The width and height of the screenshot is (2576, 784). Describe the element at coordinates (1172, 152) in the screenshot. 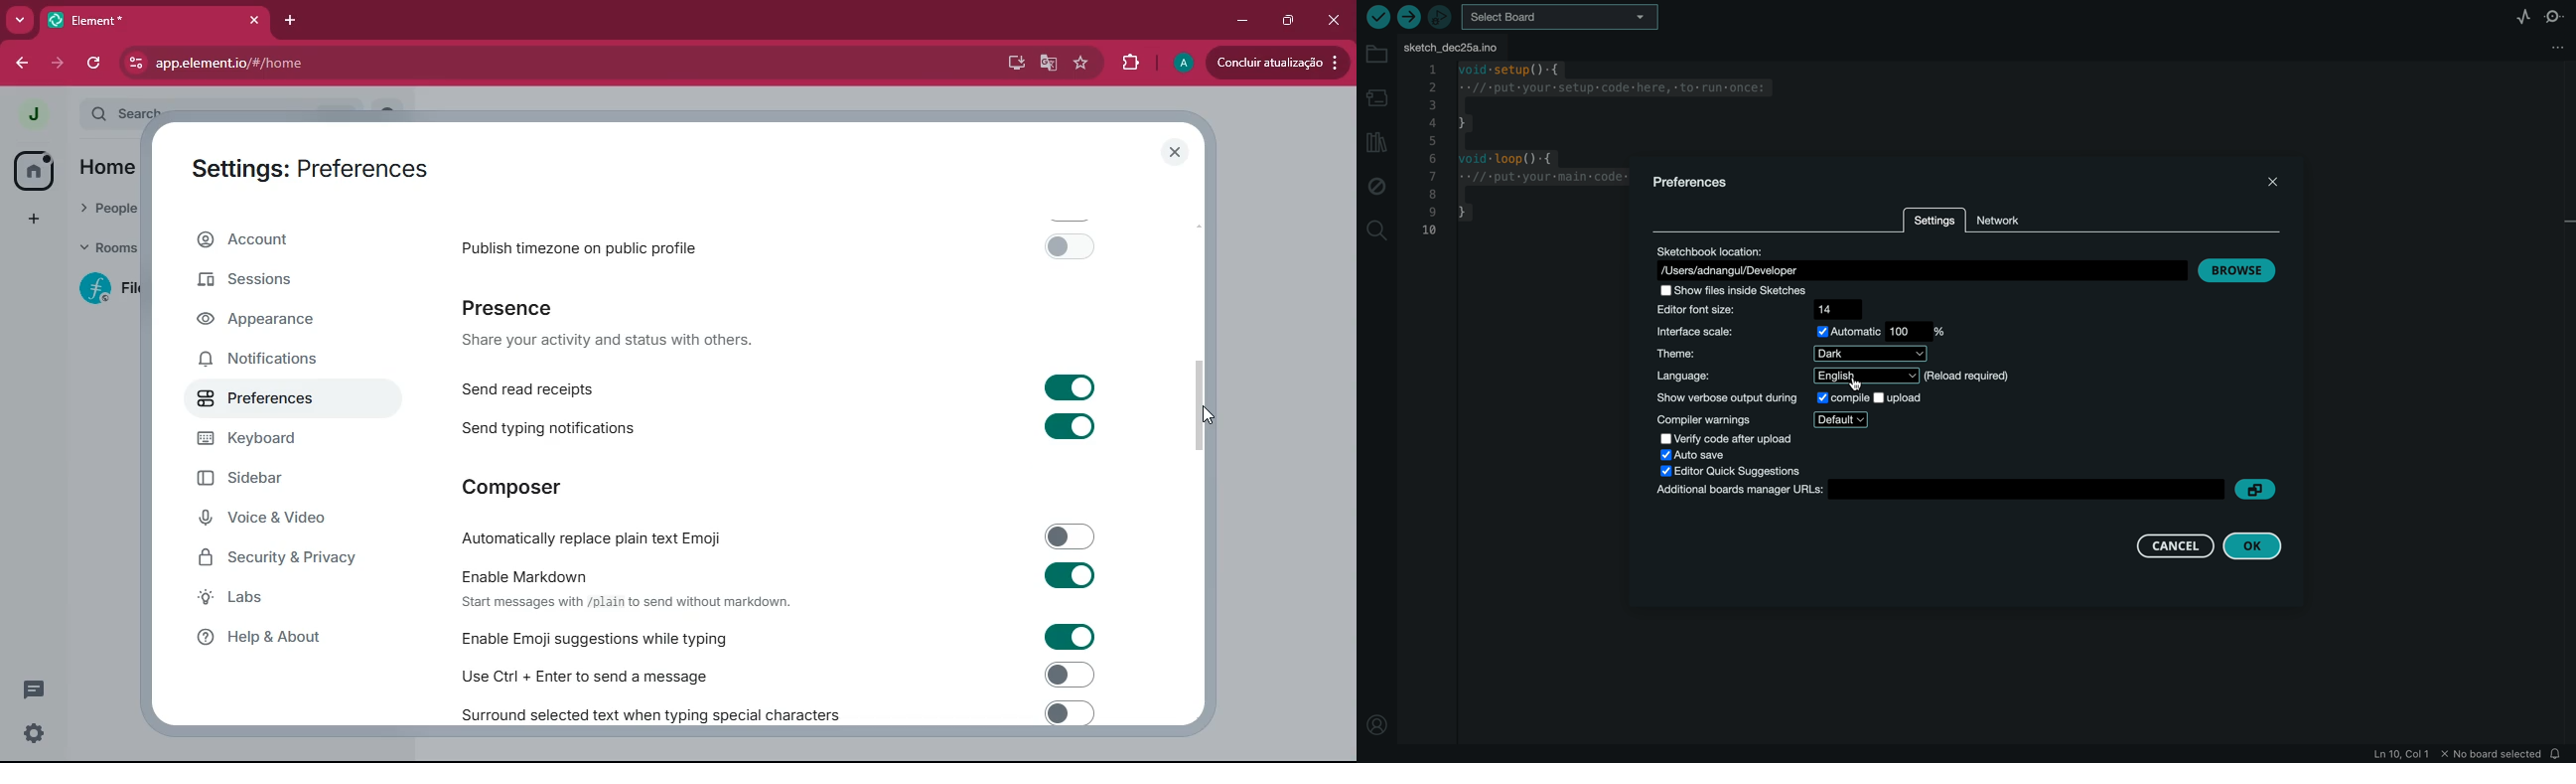

I see `close` at that location.